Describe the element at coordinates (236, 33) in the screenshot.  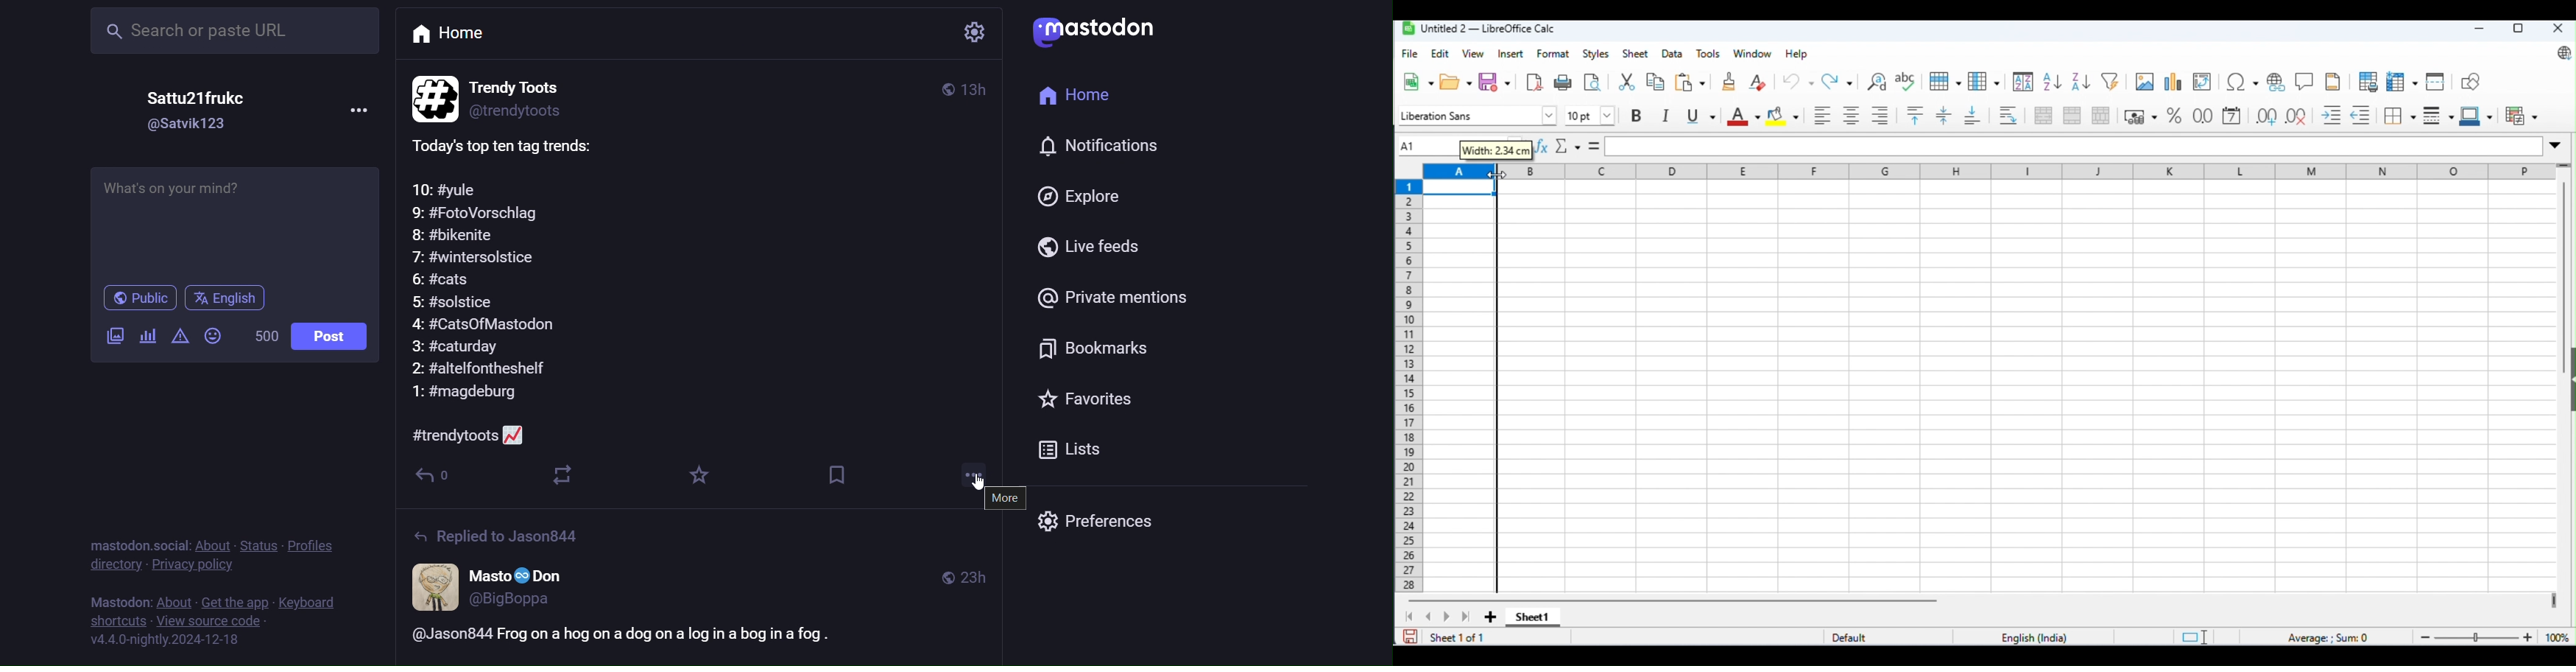
I see `search bar` at that location.